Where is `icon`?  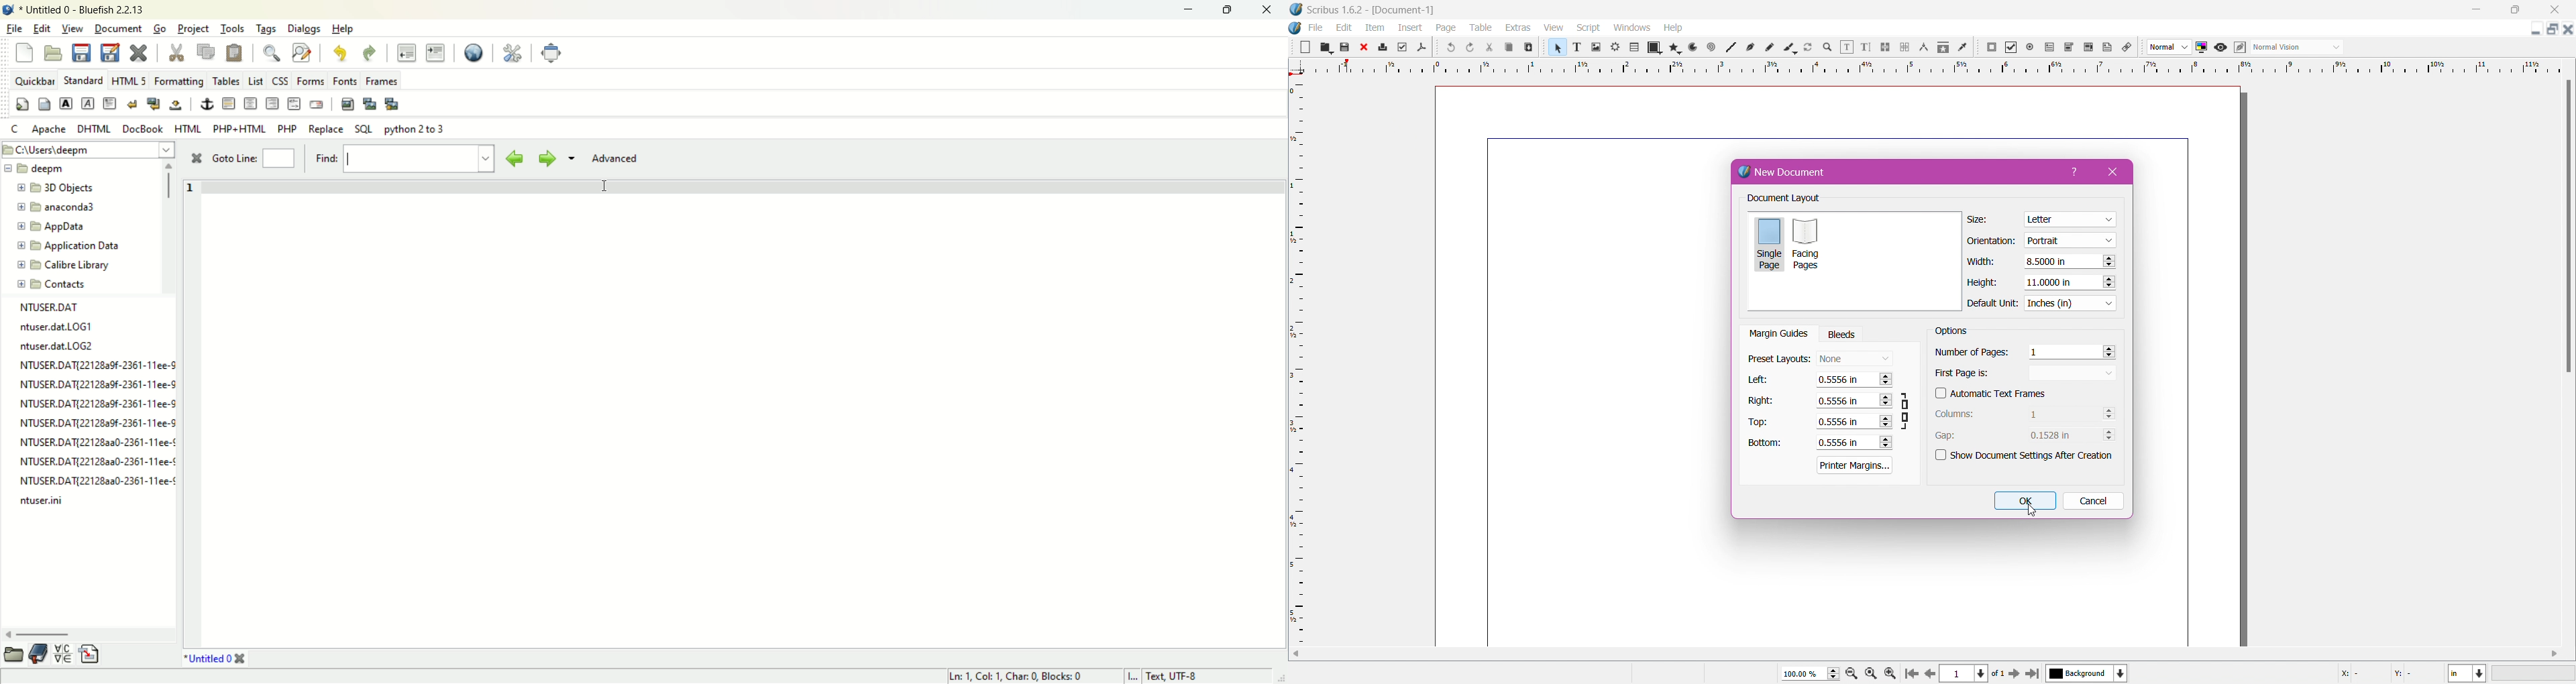 icon is located at coordinates (2127, 48).